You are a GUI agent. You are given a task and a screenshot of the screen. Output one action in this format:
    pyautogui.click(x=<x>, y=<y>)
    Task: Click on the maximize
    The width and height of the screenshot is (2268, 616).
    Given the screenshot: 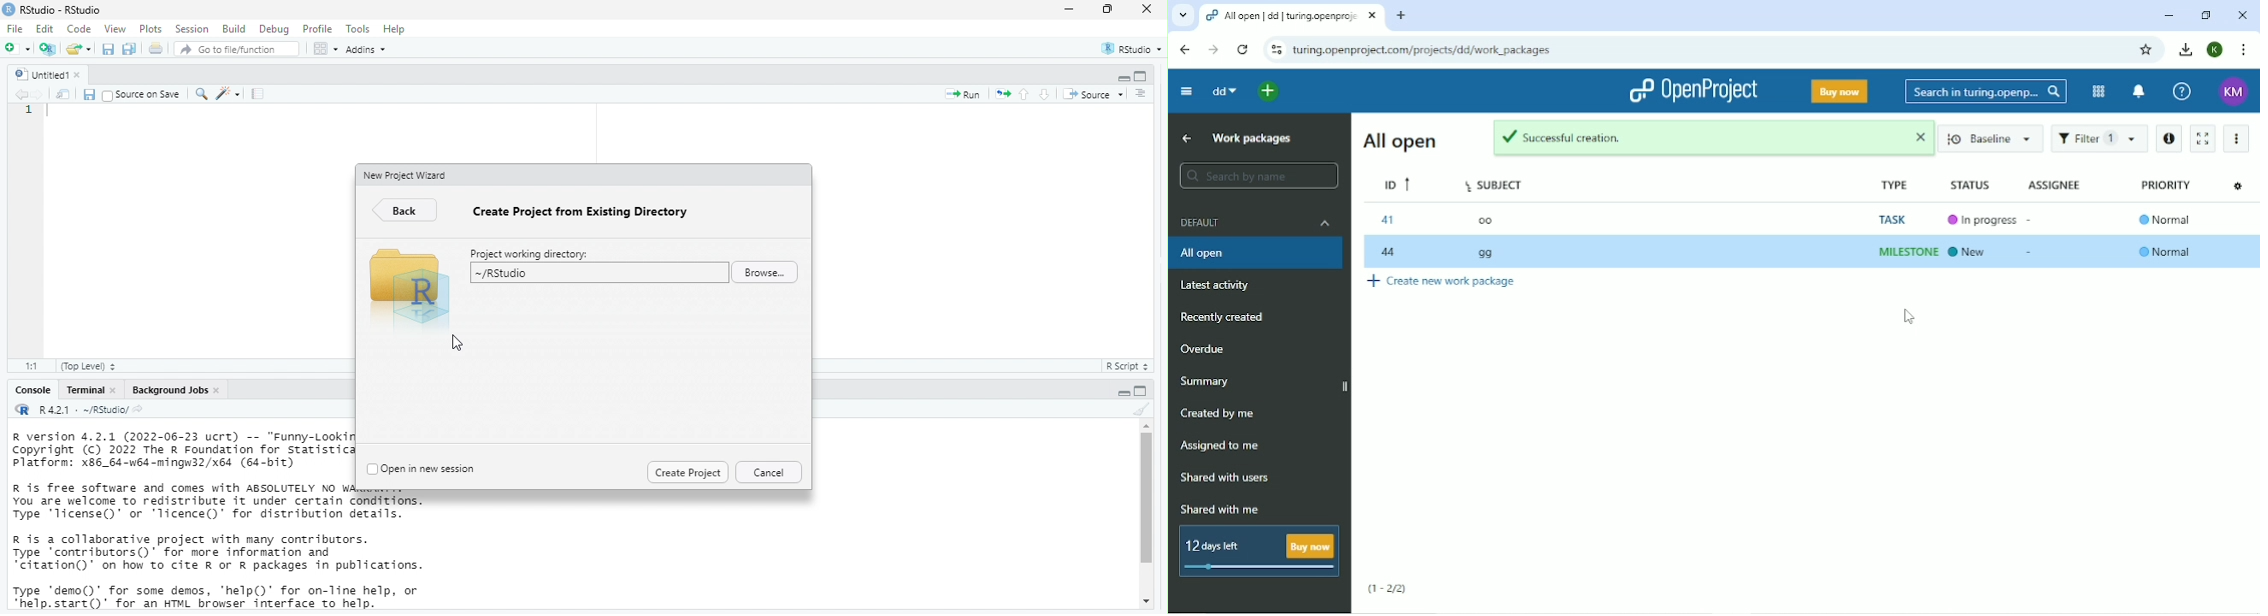 What is the action you would take?
    pyautogui.click(x=1151, y=389)
    